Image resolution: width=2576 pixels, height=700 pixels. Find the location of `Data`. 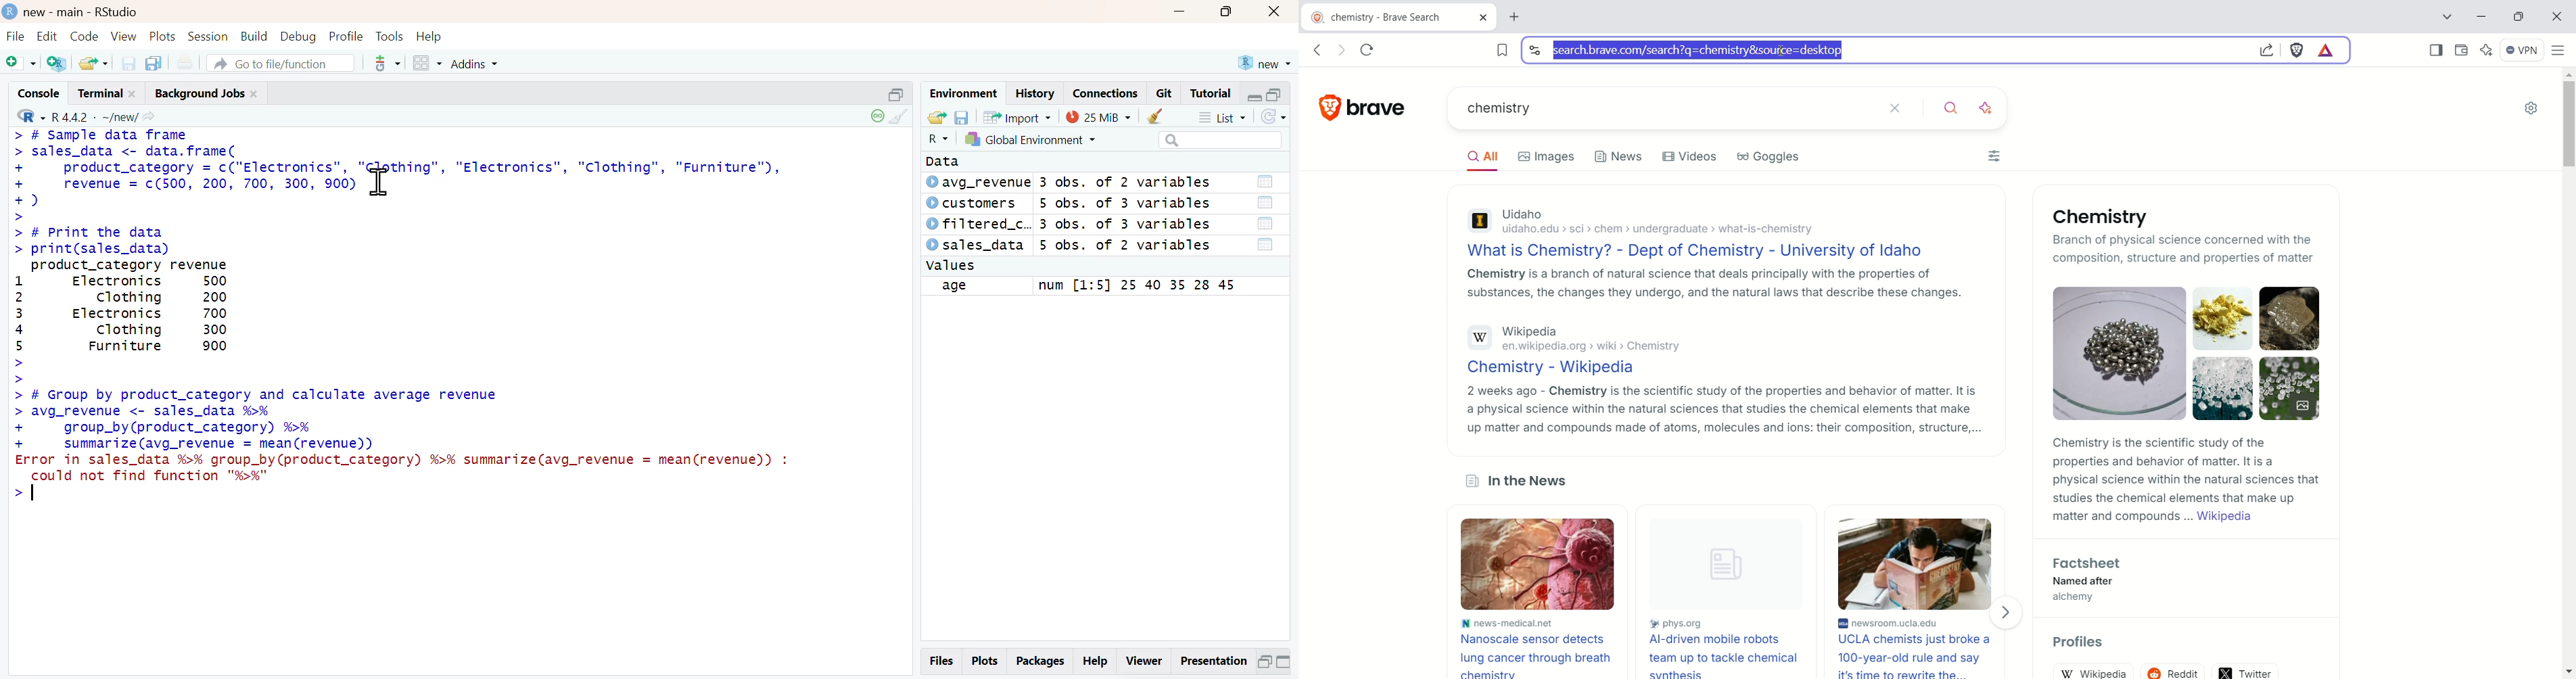

Data is located at coordinates (948, 161).